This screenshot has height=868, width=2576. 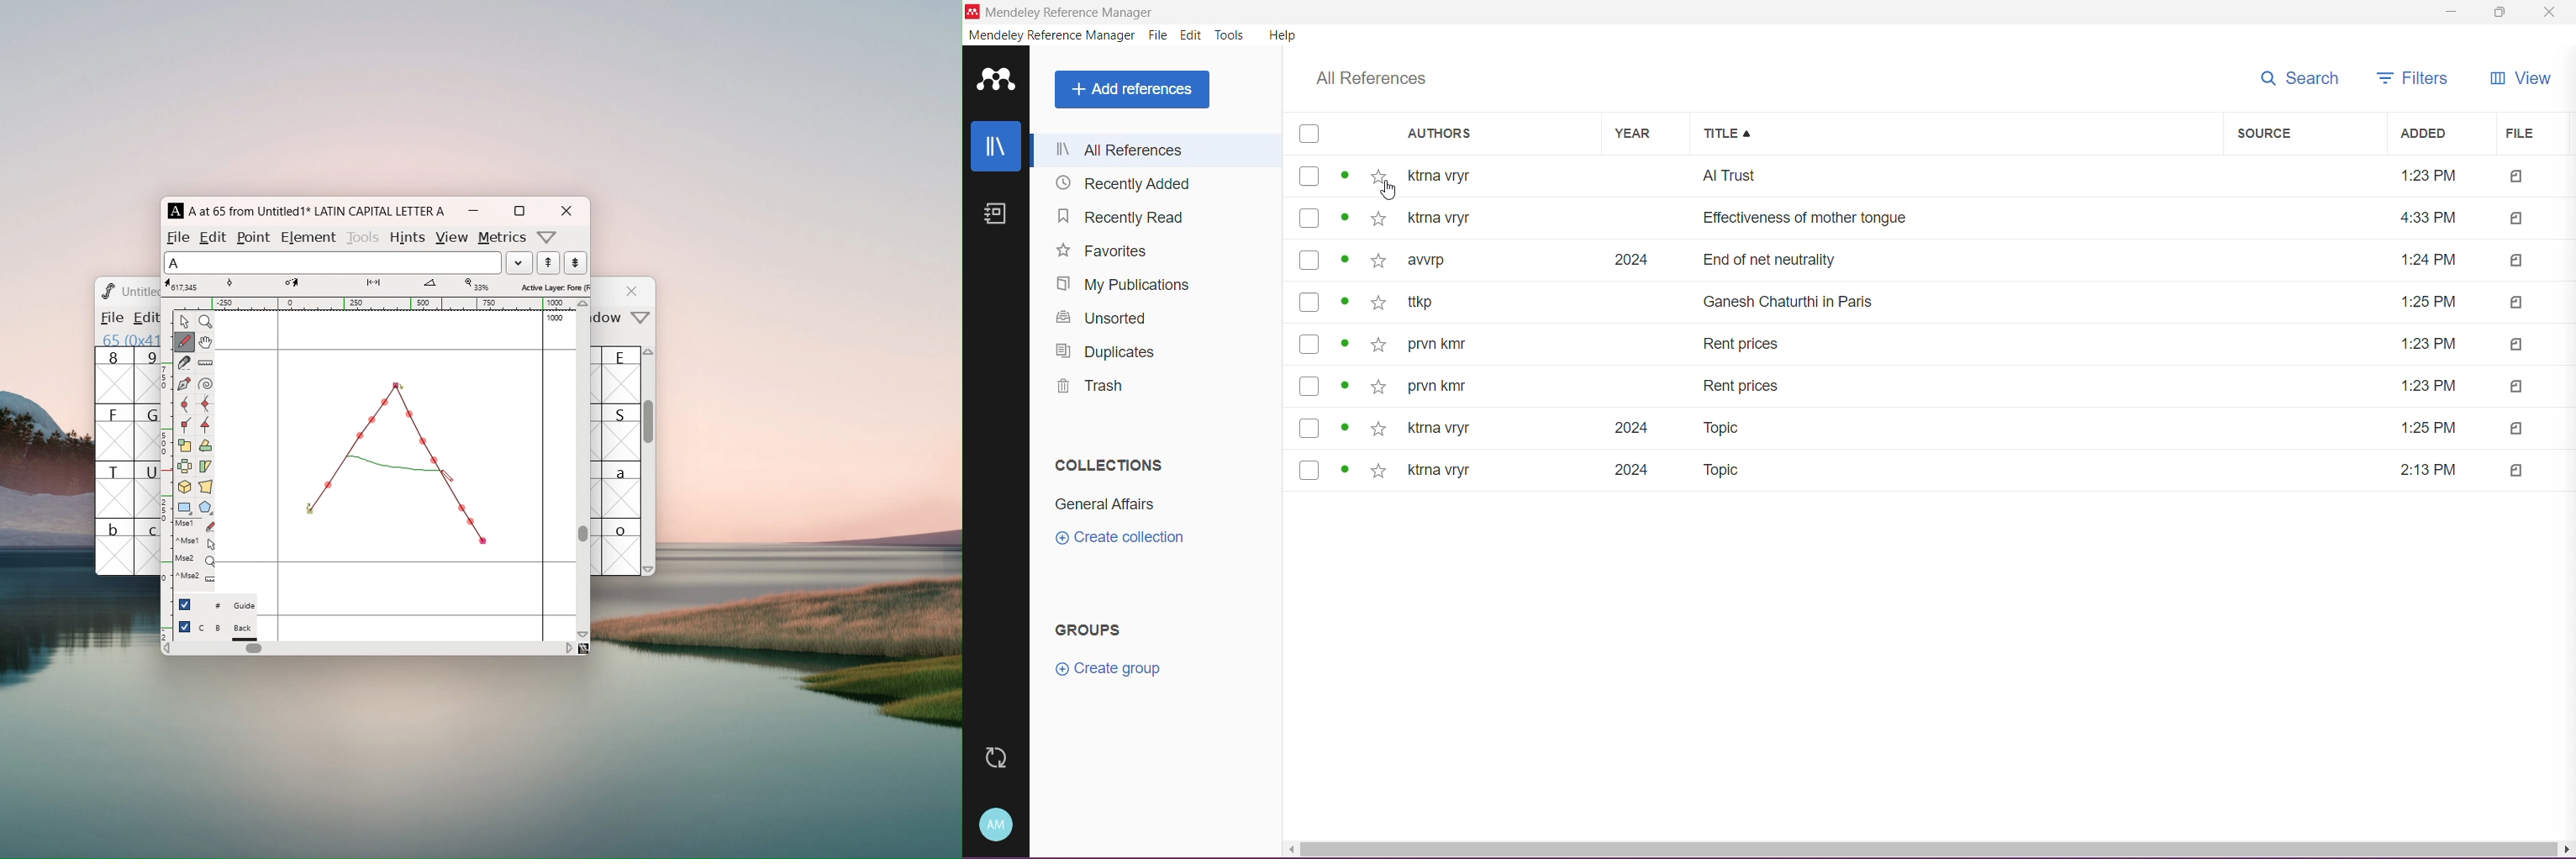 I want to click on Click to select, so click(x=1310, y=471).